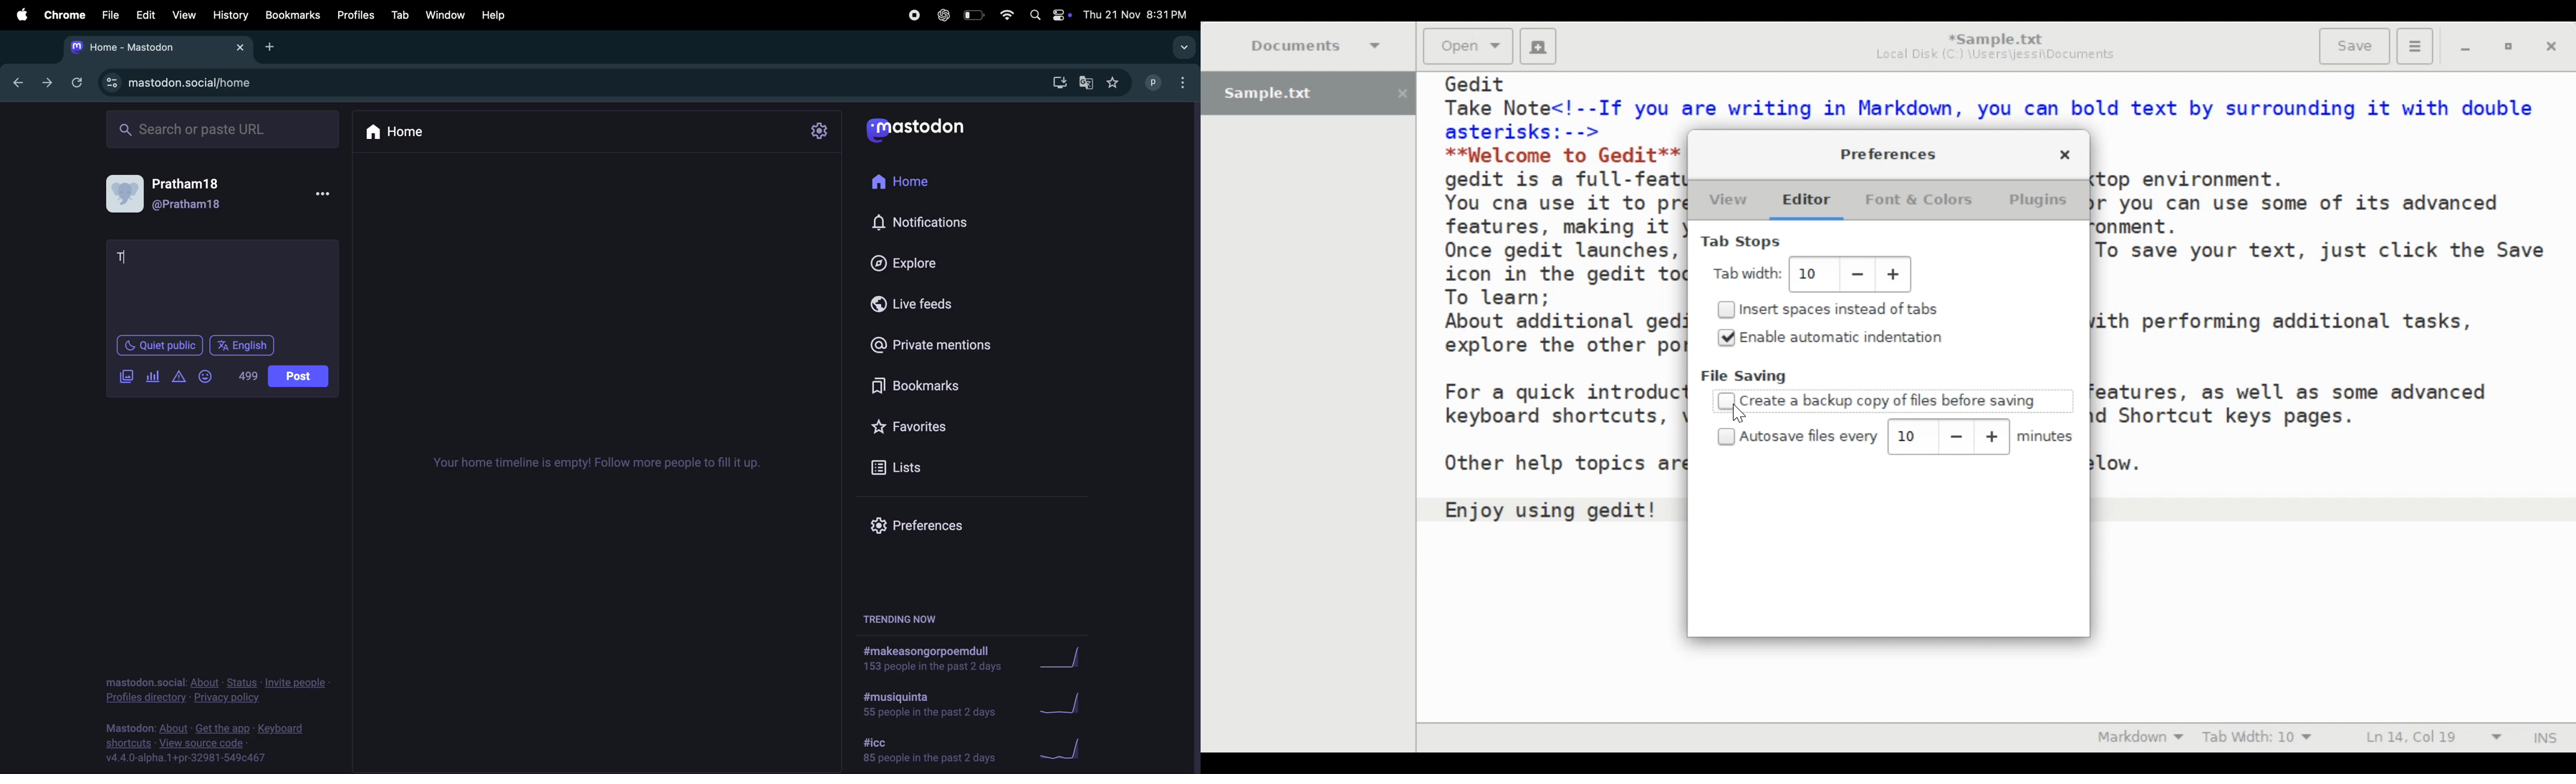 This screenshot has height=784, width=2576. What do you see at coordinates (1857, 275) in the screenshot?
I see `decrease` at bounding box center [1857, 275].